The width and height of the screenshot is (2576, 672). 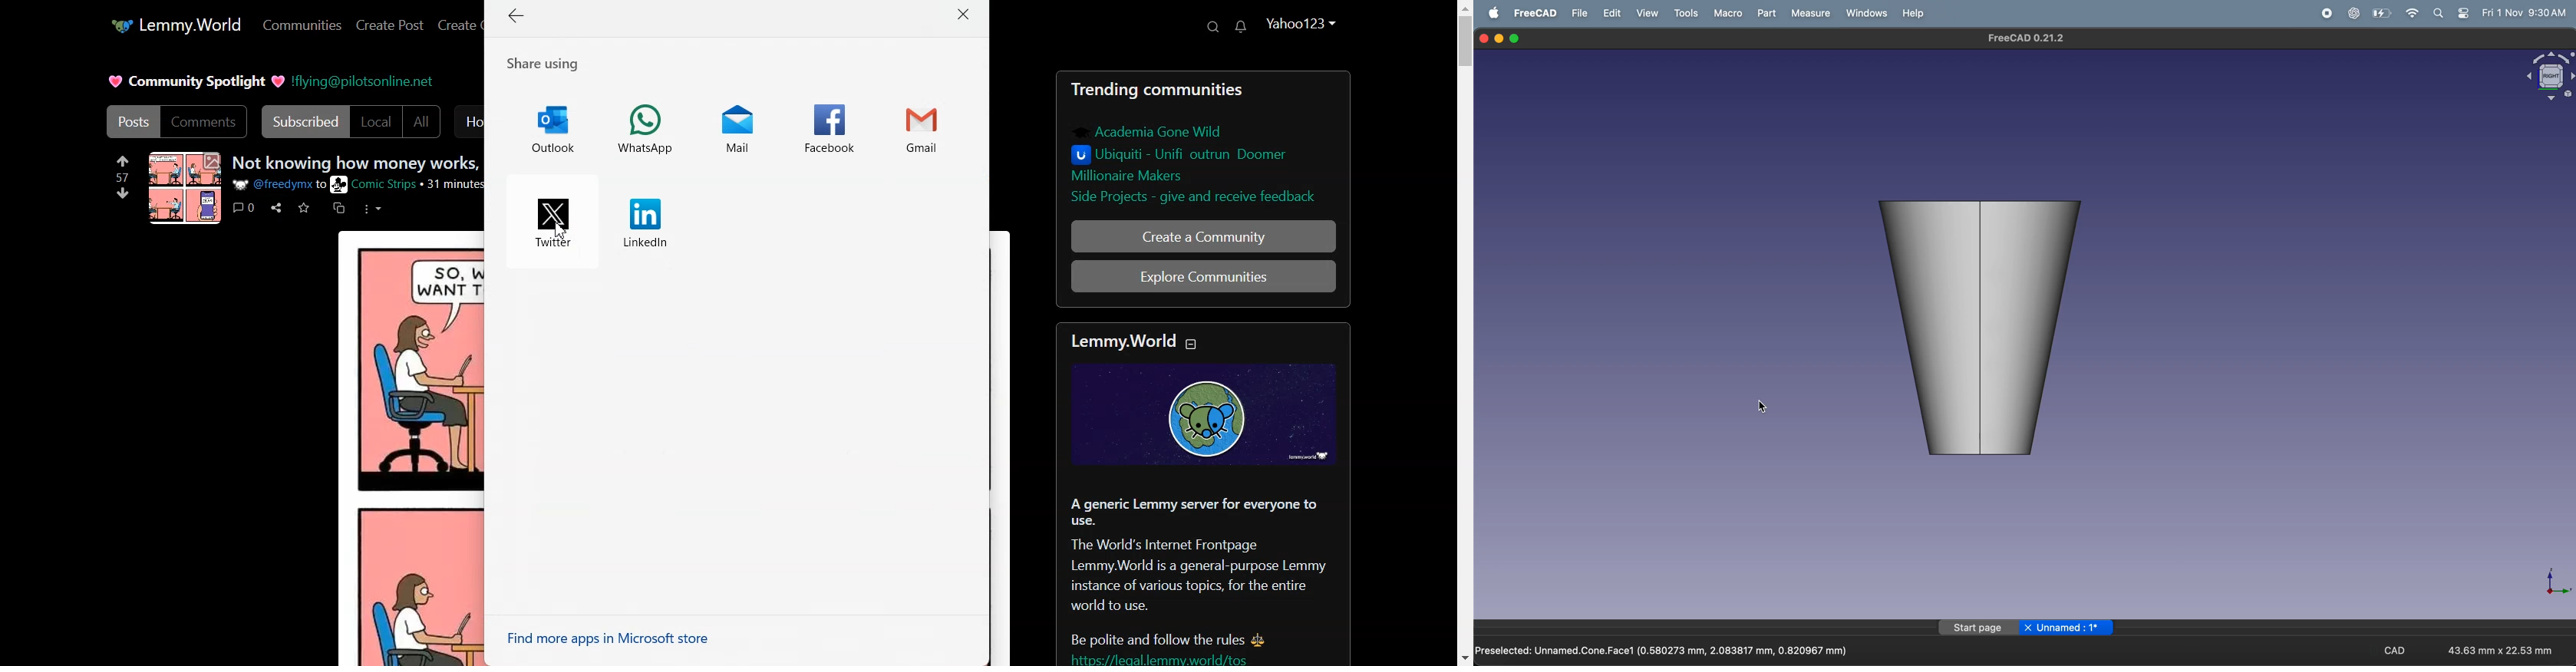 What do you see at coordinates (829, 127) in the screenshot?
I see `facebook` at bounding box center [829, 127].